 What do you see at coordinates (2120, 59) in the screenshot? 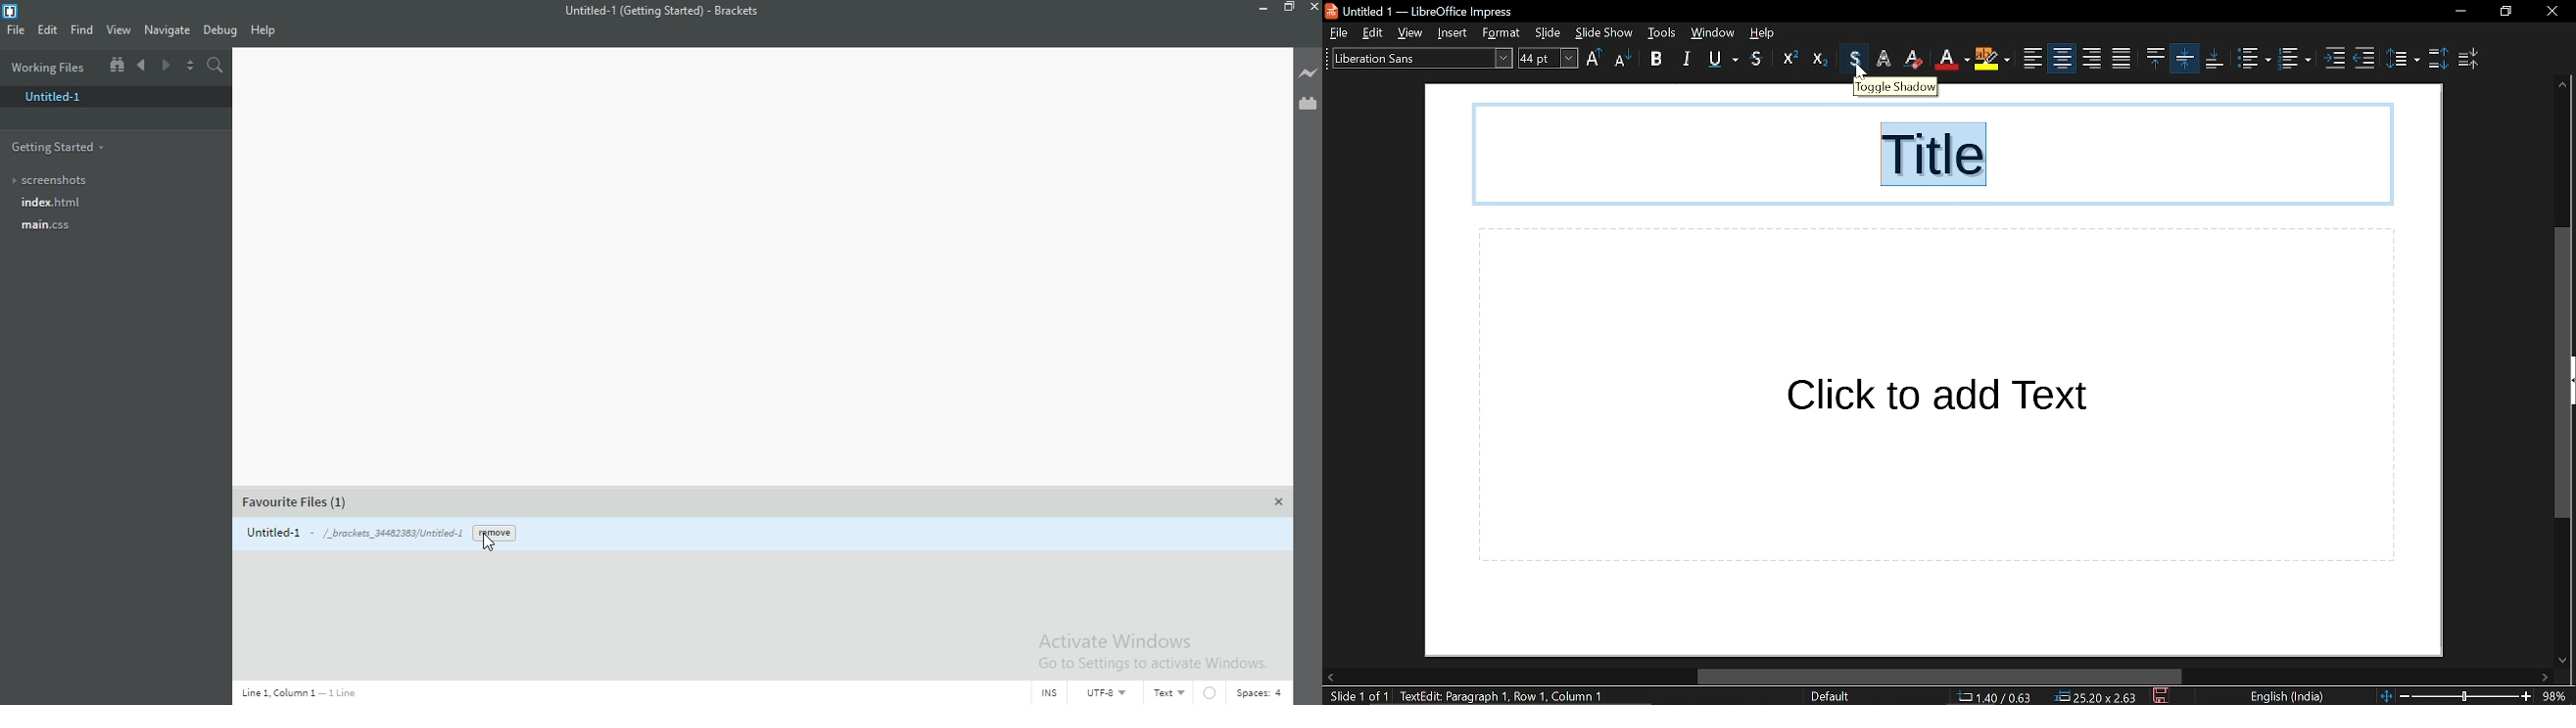
I see `align top` at bounding box center [2120, 59].